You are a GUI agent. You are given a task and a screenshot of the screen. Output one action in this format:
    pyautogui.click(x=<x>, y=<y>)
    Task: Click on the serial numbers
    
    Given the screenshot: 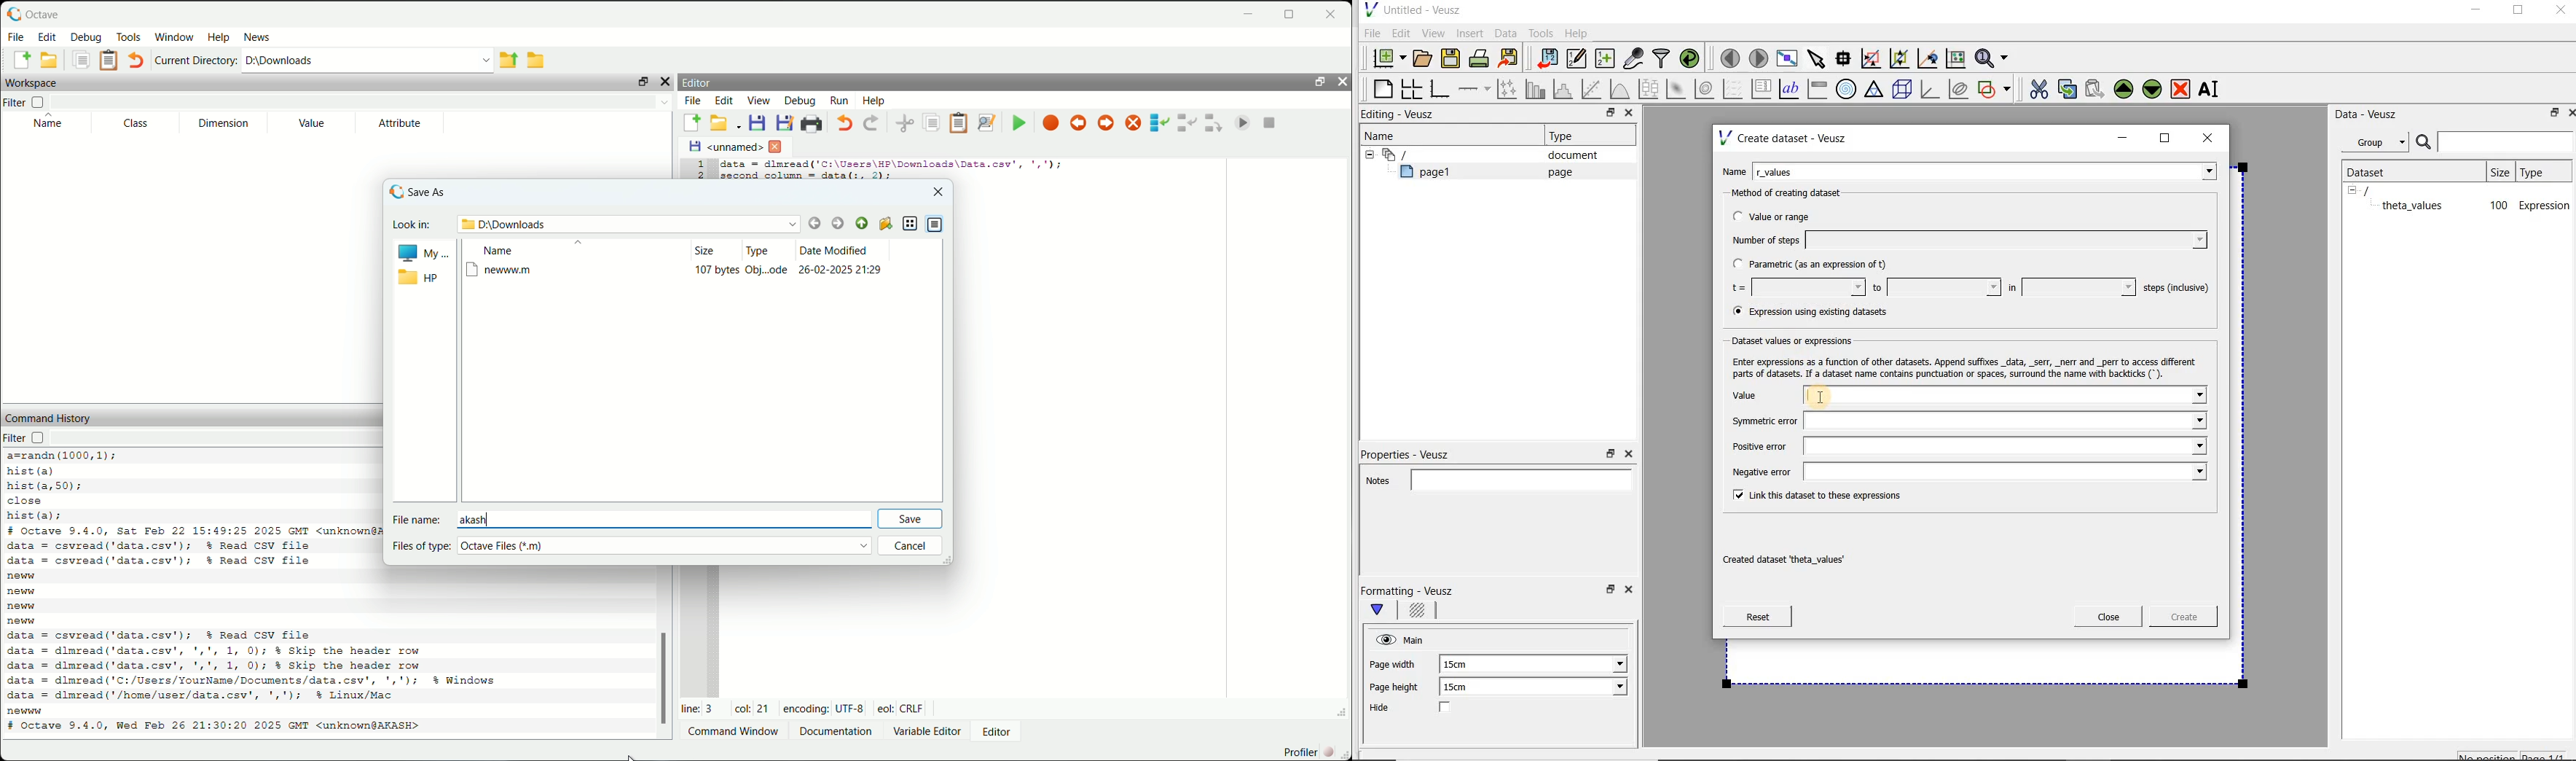 What is the action you would take?
    pyautogui.click(x=699, y=167)
    